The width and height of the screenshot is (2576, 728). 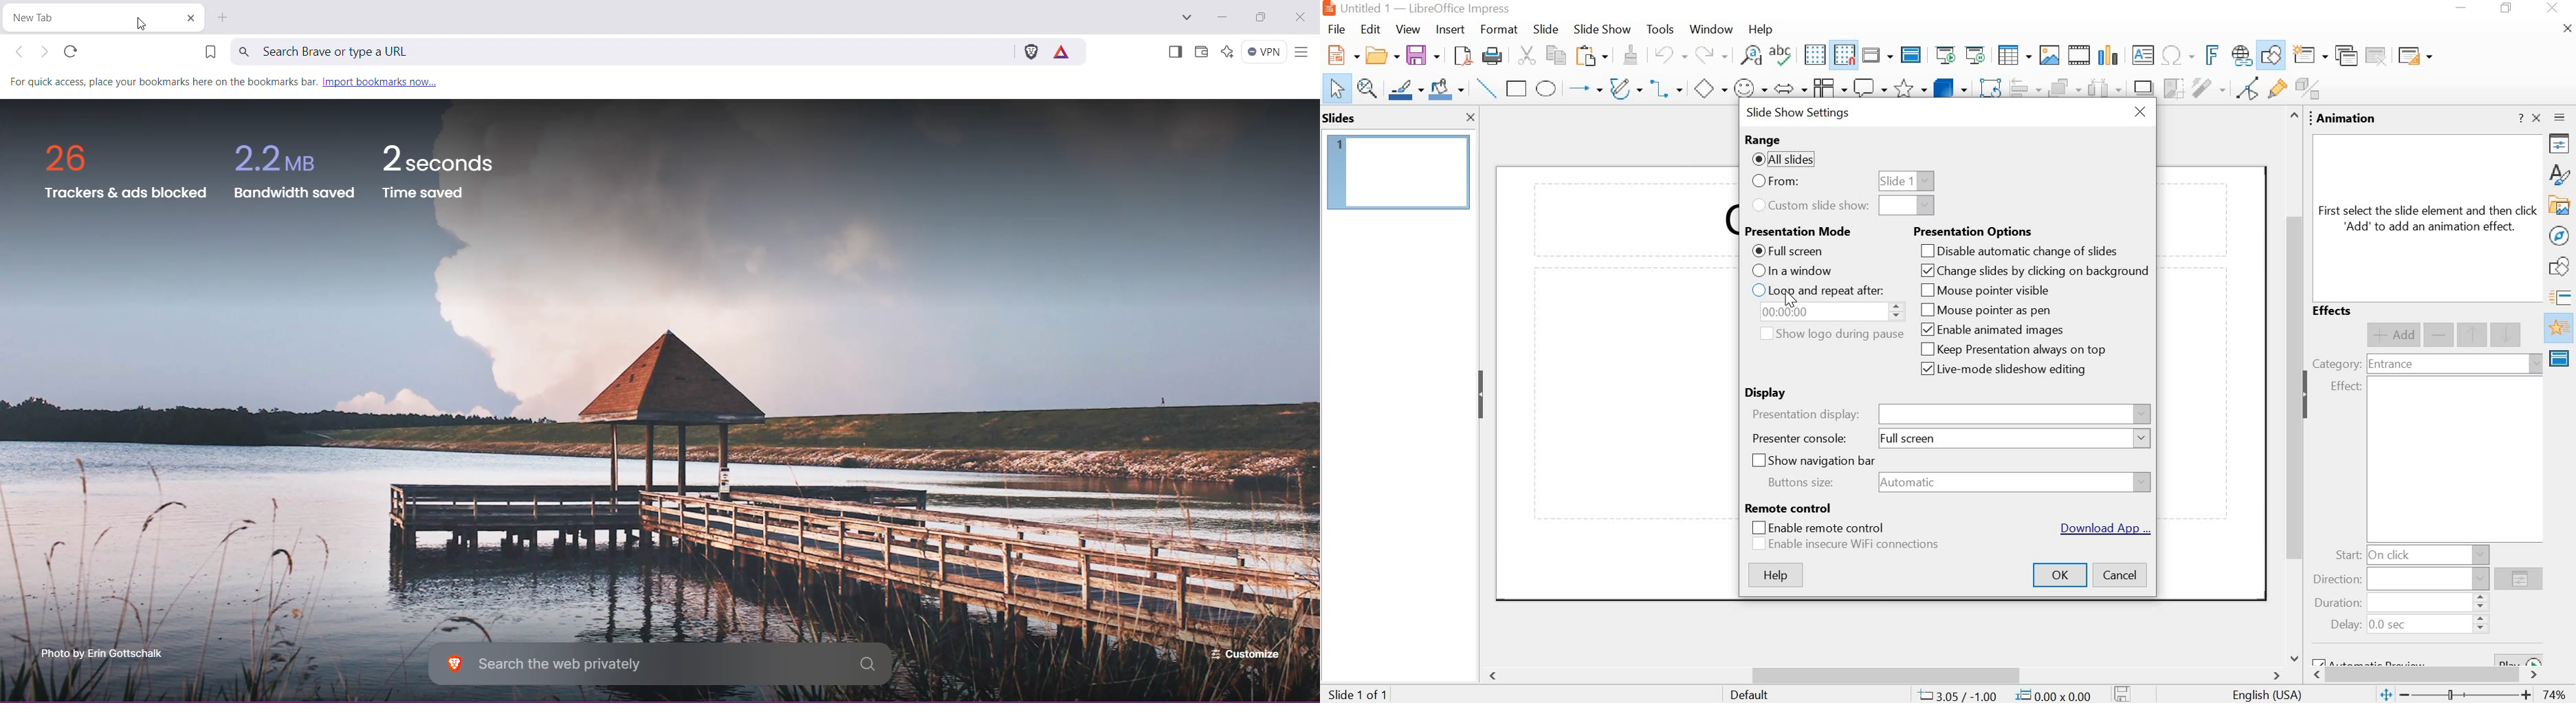 I want to click on Search the web privately, so click(x=658, y=664).